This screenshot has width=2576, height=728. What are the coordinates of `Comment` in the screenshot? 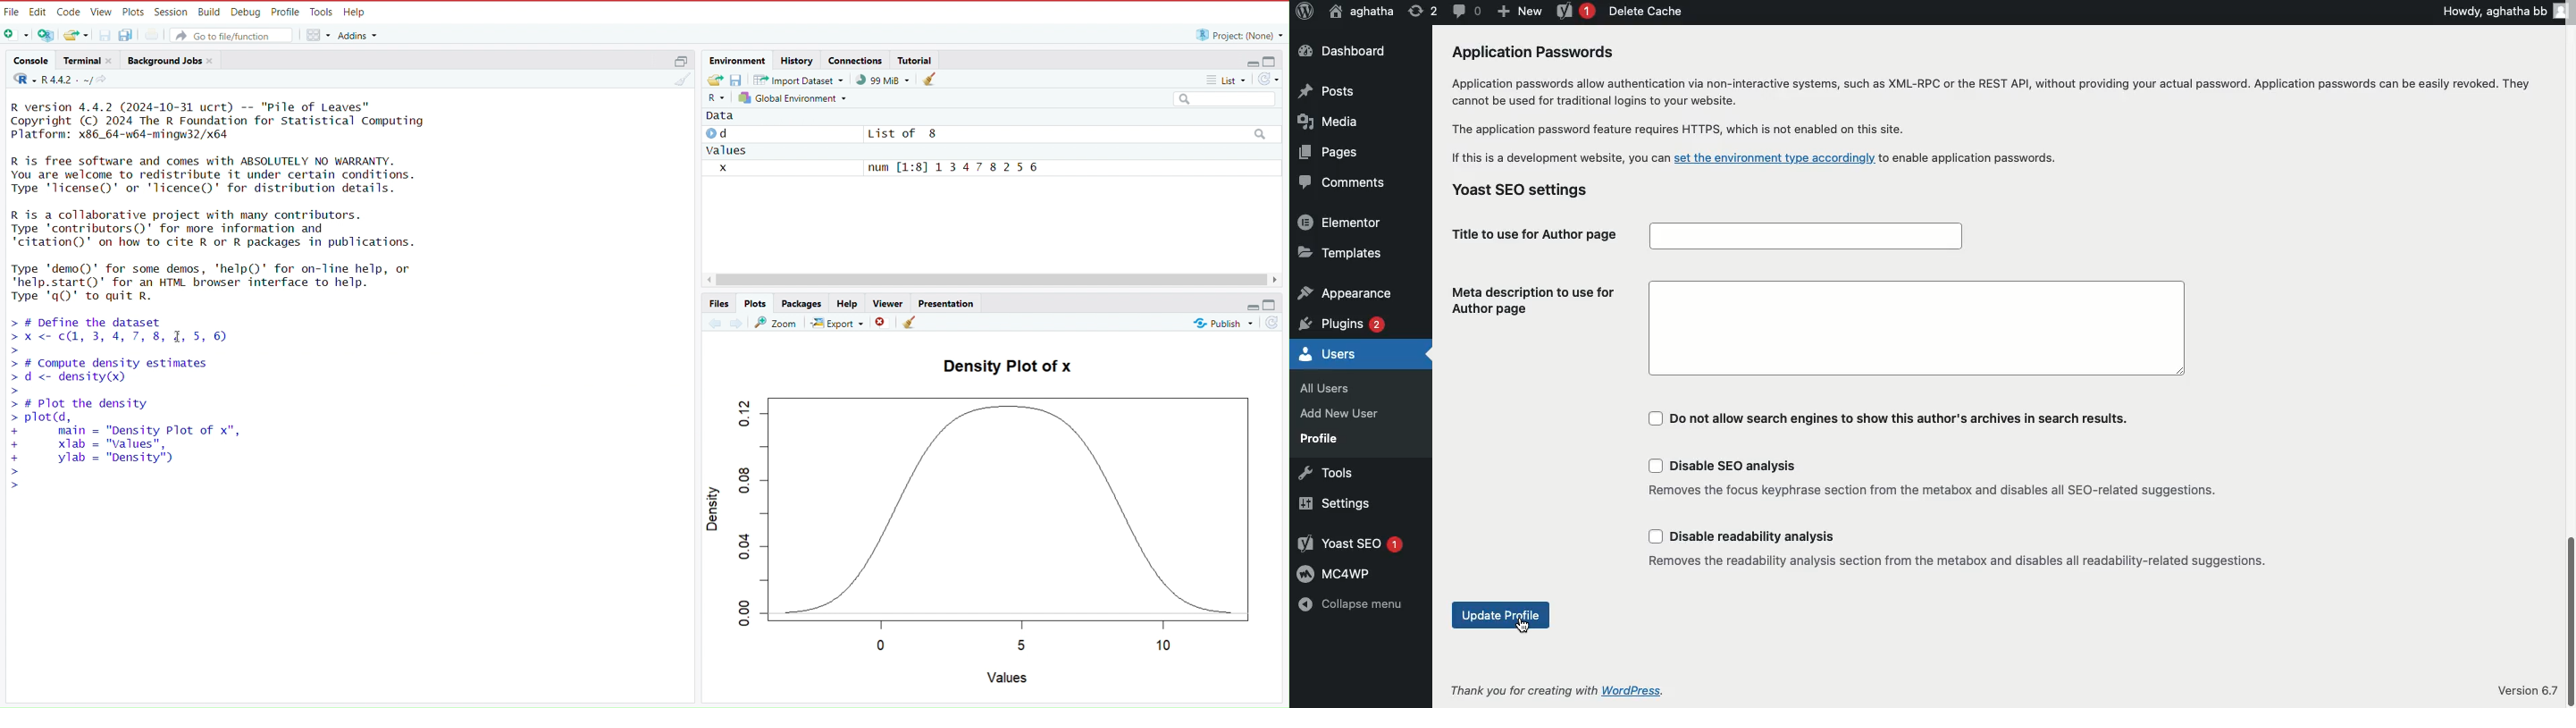 It's located at (1465, 10).